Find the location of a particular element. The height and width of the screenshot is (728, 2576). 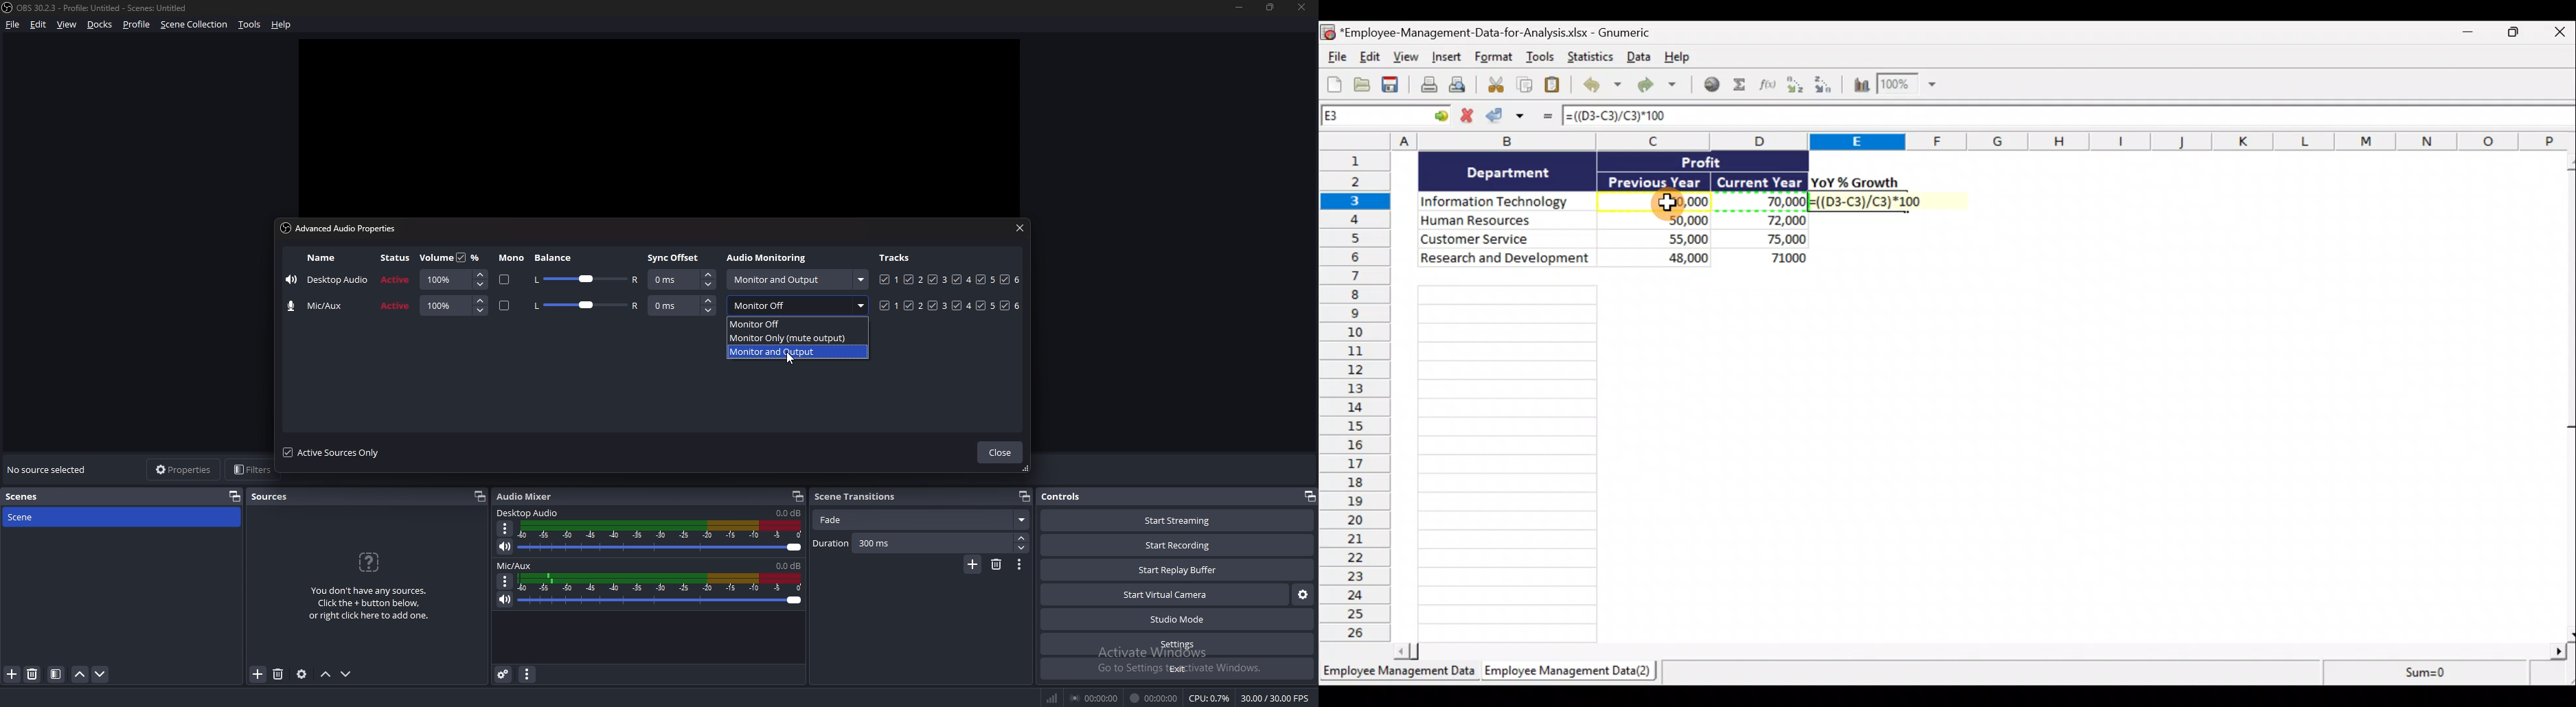

popout is located at coordinates (798, 496).